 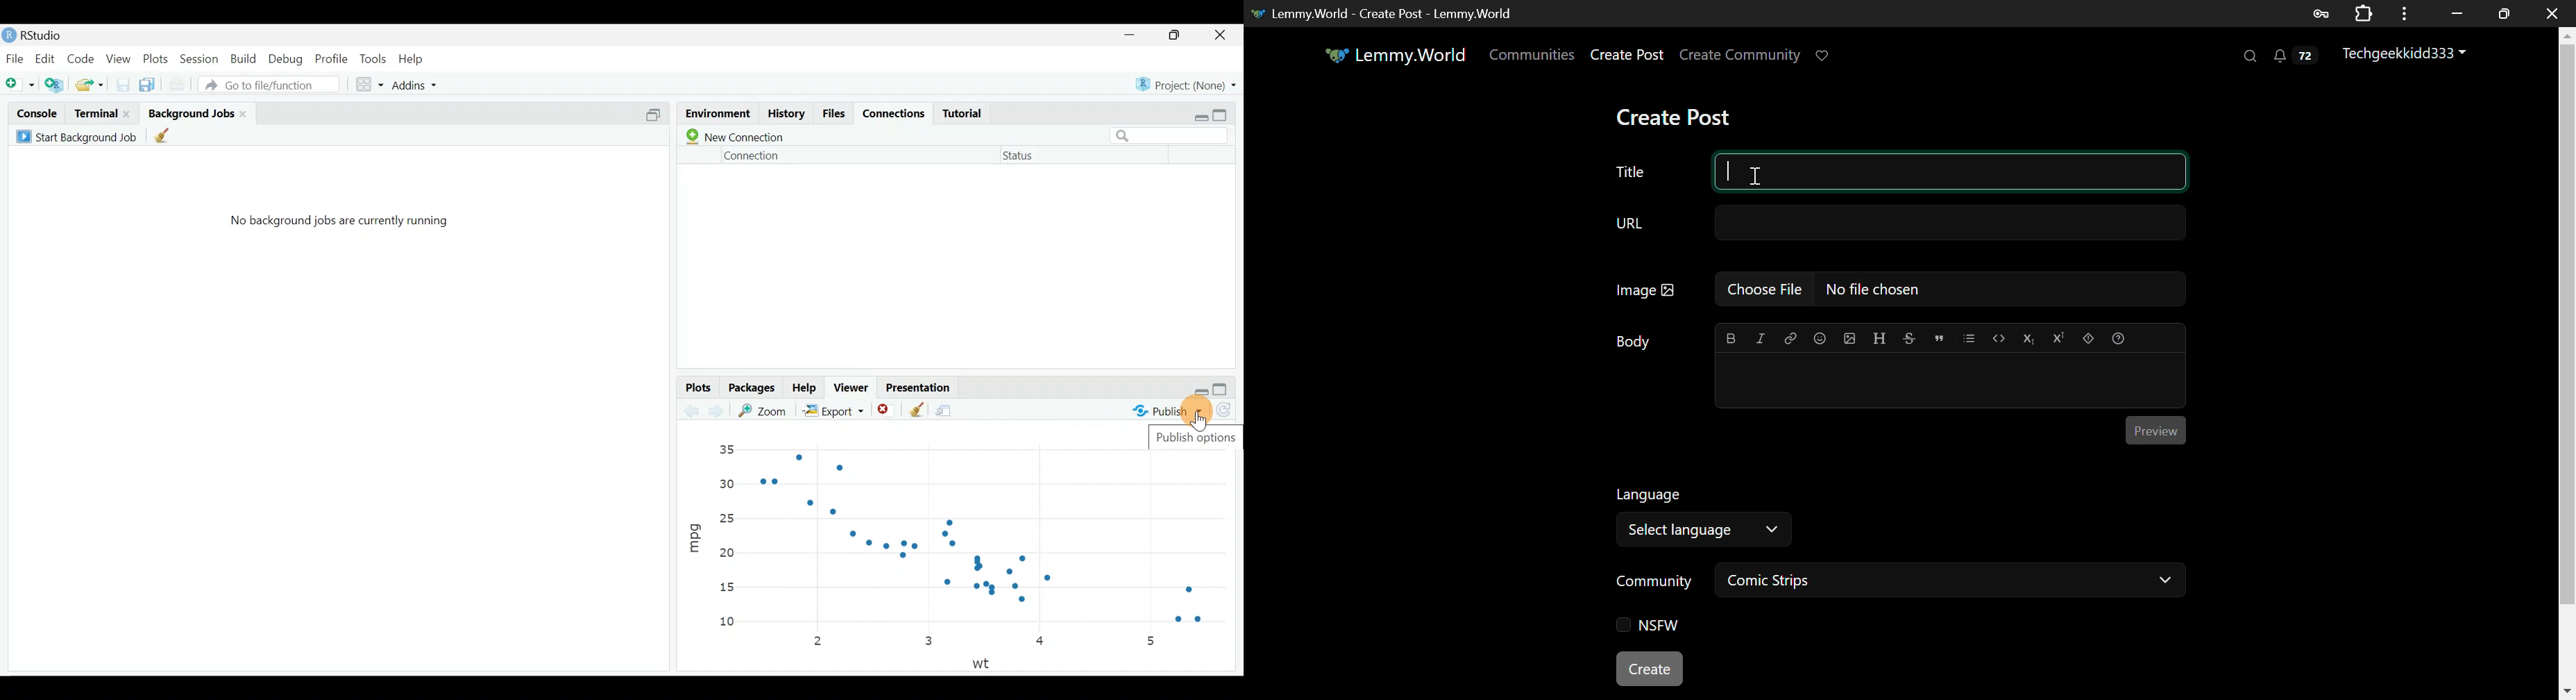 What do you see at coordinates (1761, 338) in the screenshot?
I see `Italic` at bounding box center [1761, 338].